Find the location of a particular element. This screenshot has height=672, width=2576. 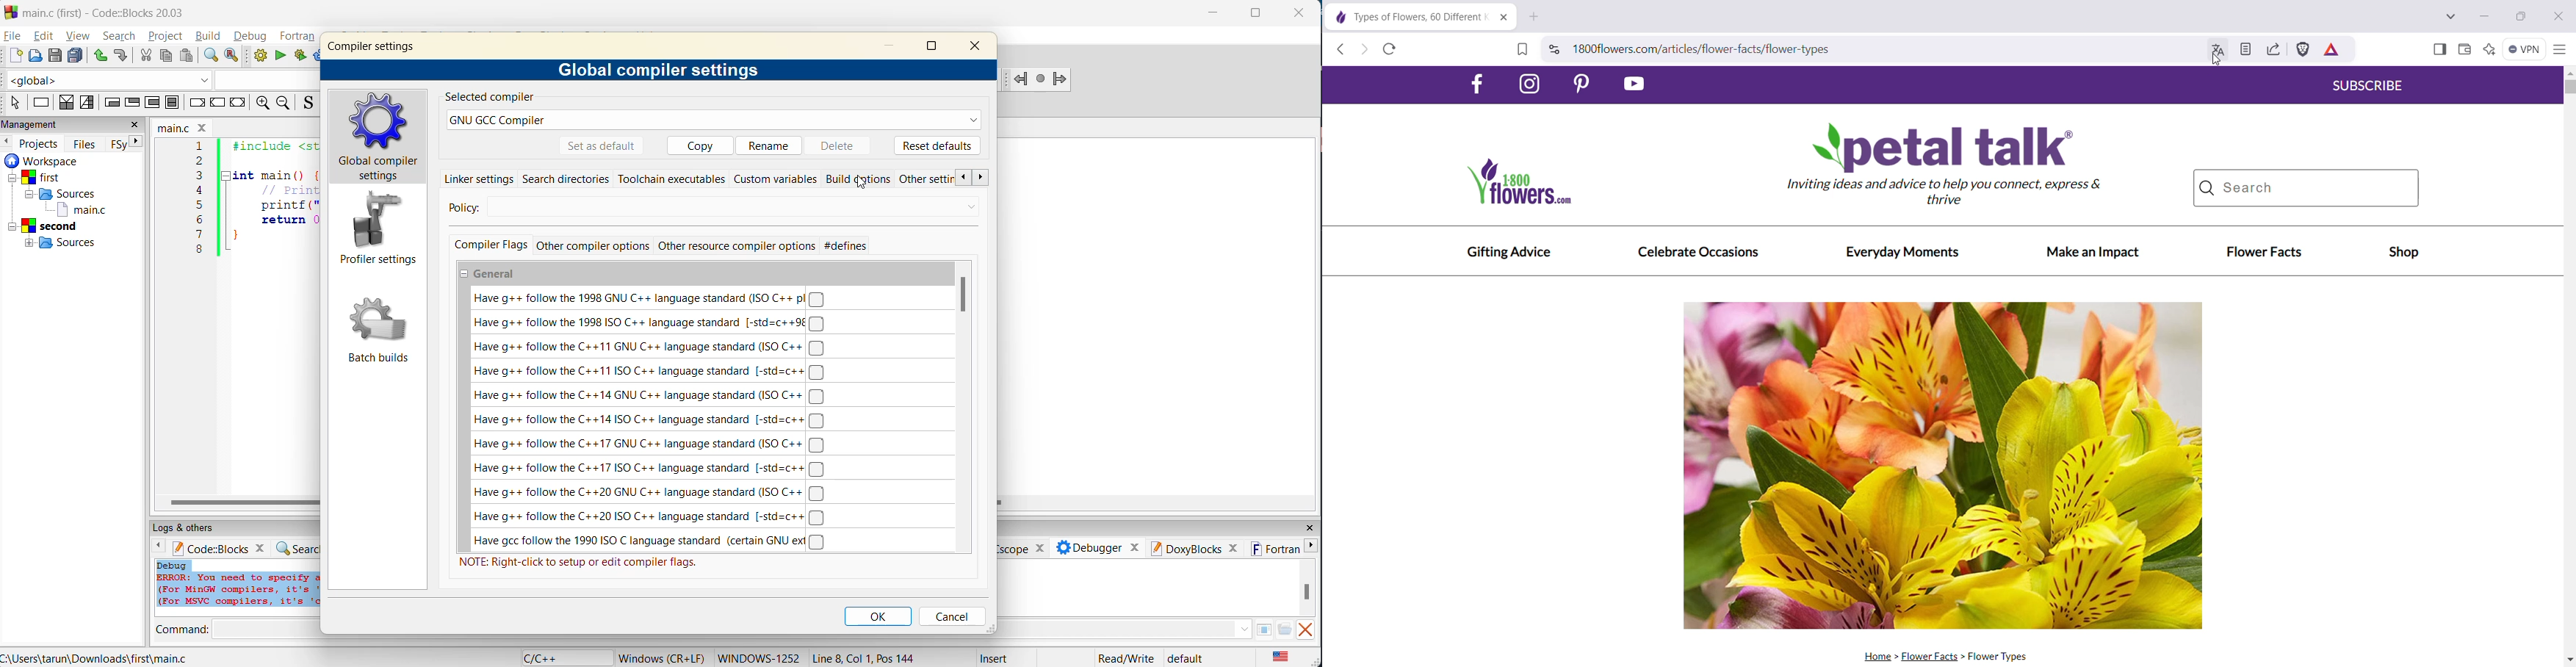

global compiler settings is located at coordinates (381, 140).